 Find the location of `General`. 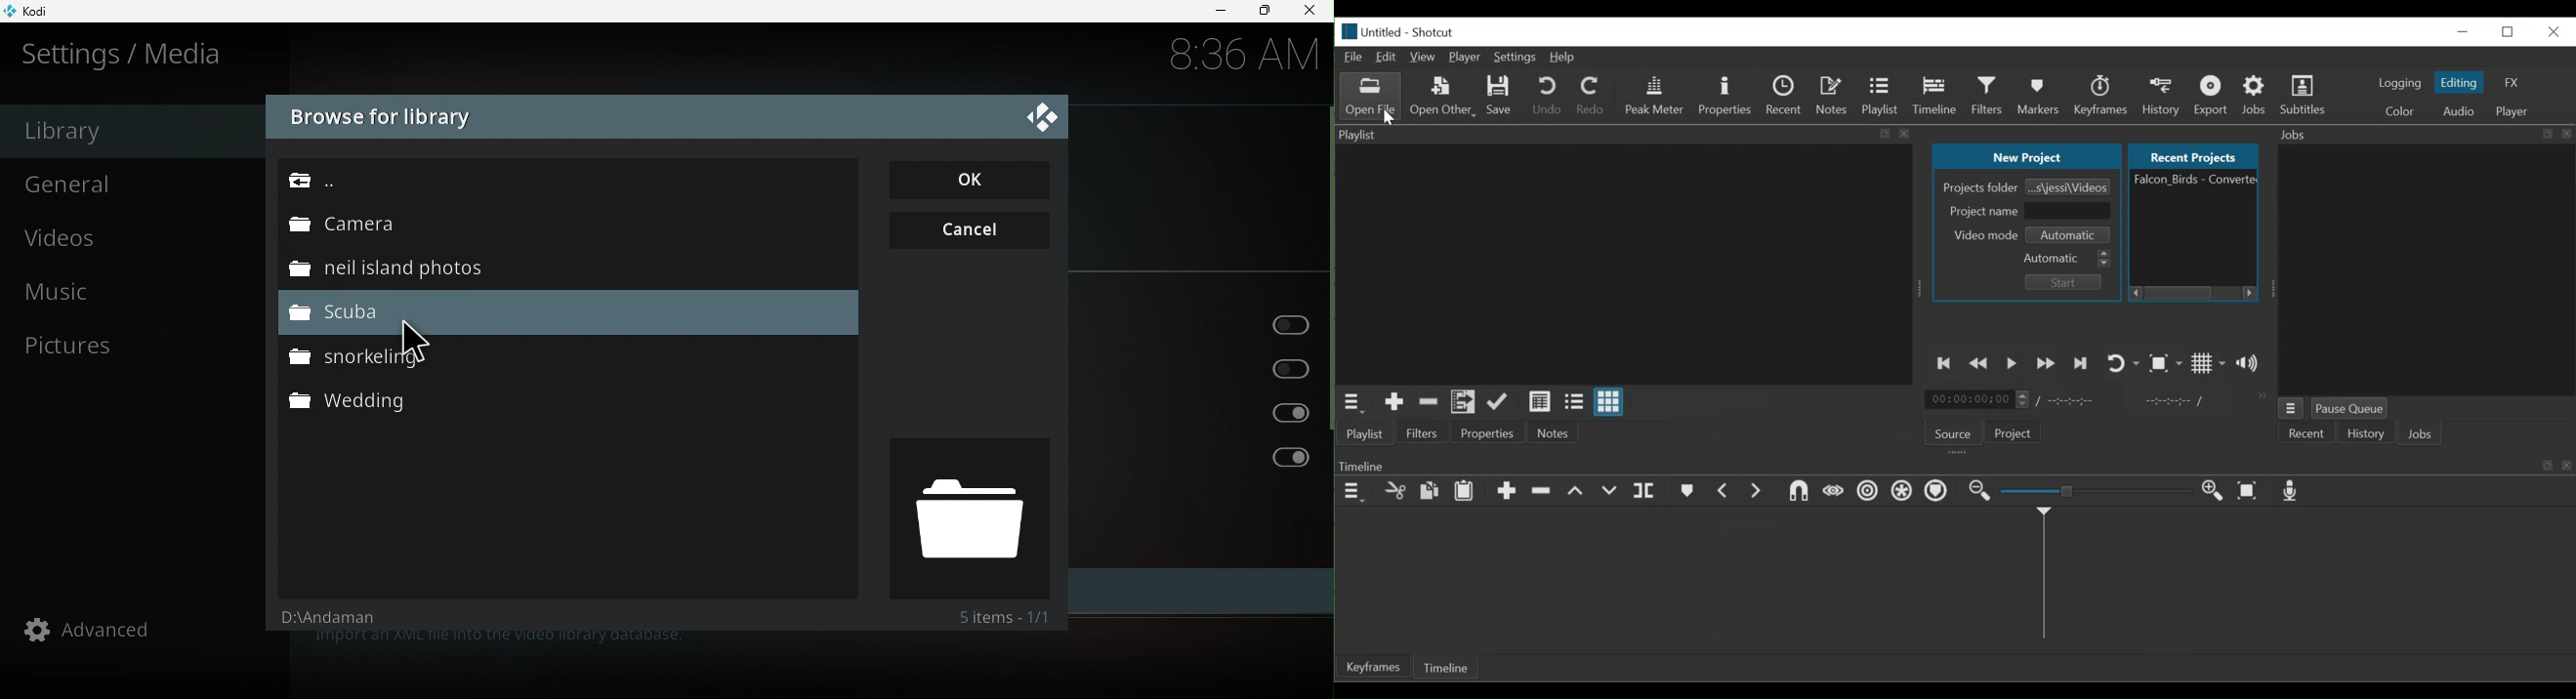

General is located at coordinates (135, 183).